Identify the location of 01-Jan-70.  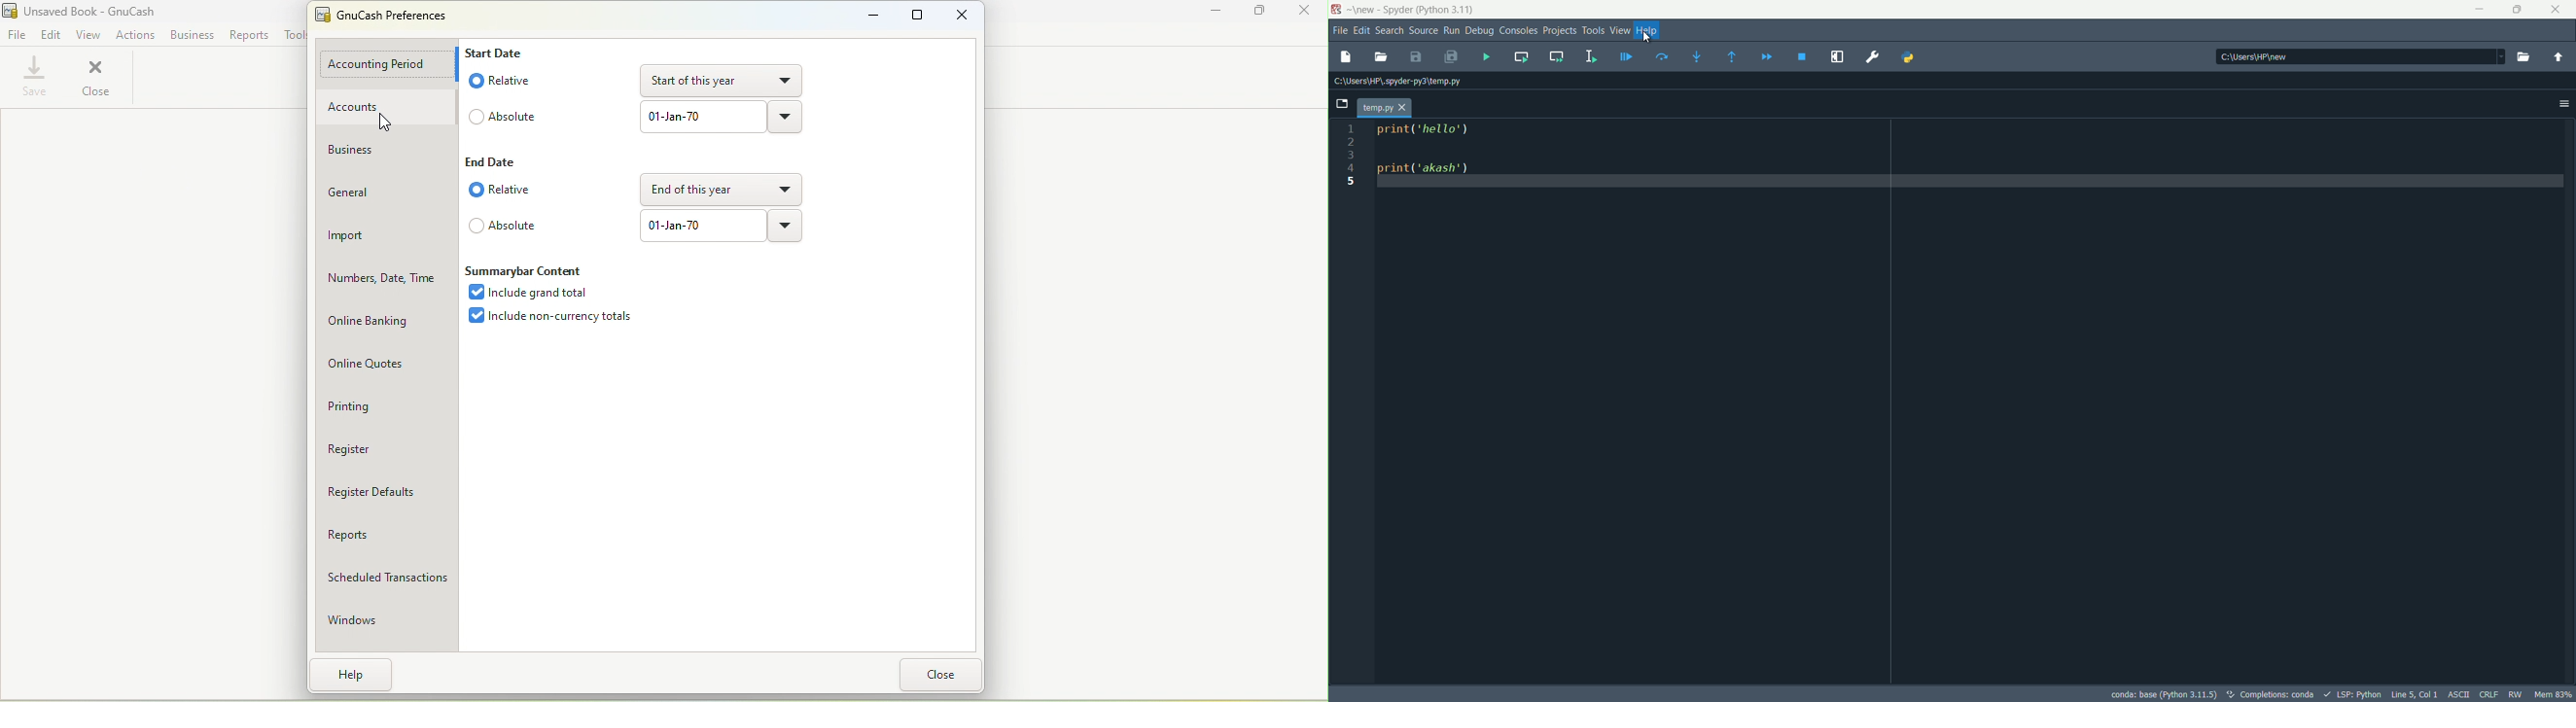
(699, 225).